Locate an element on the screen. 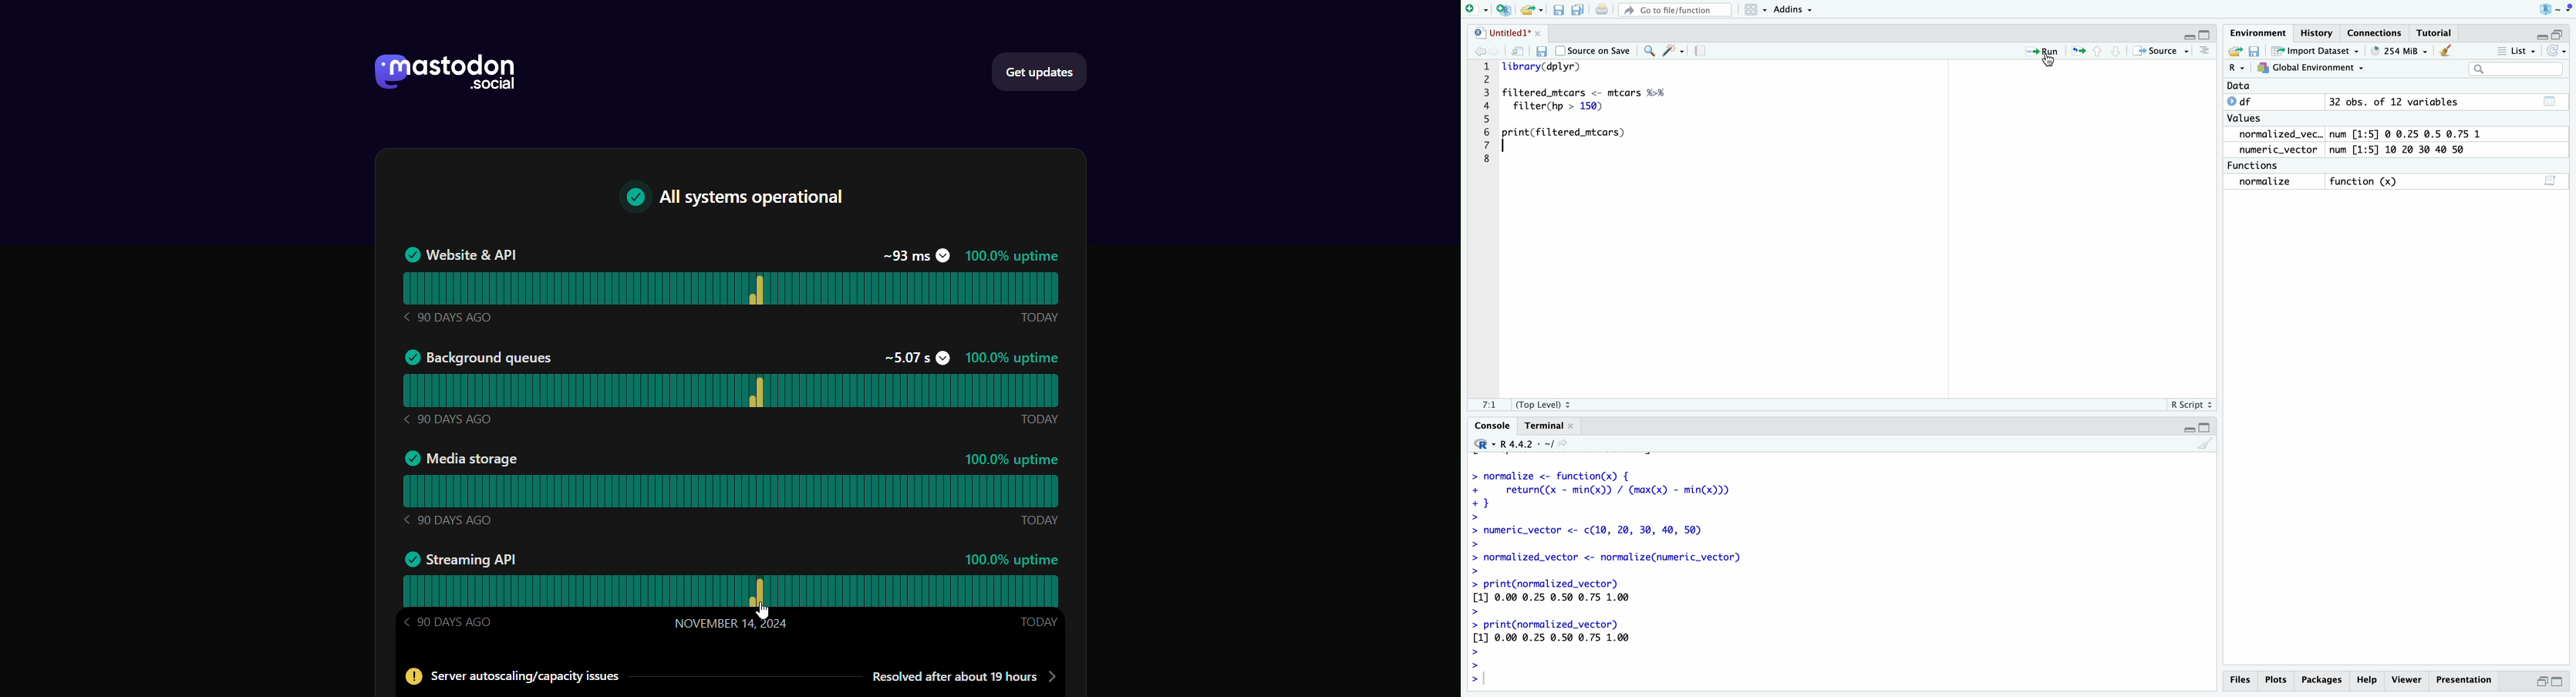 This screenshot has height=700, width=2576. open file is located at coordinates (1529, 11).